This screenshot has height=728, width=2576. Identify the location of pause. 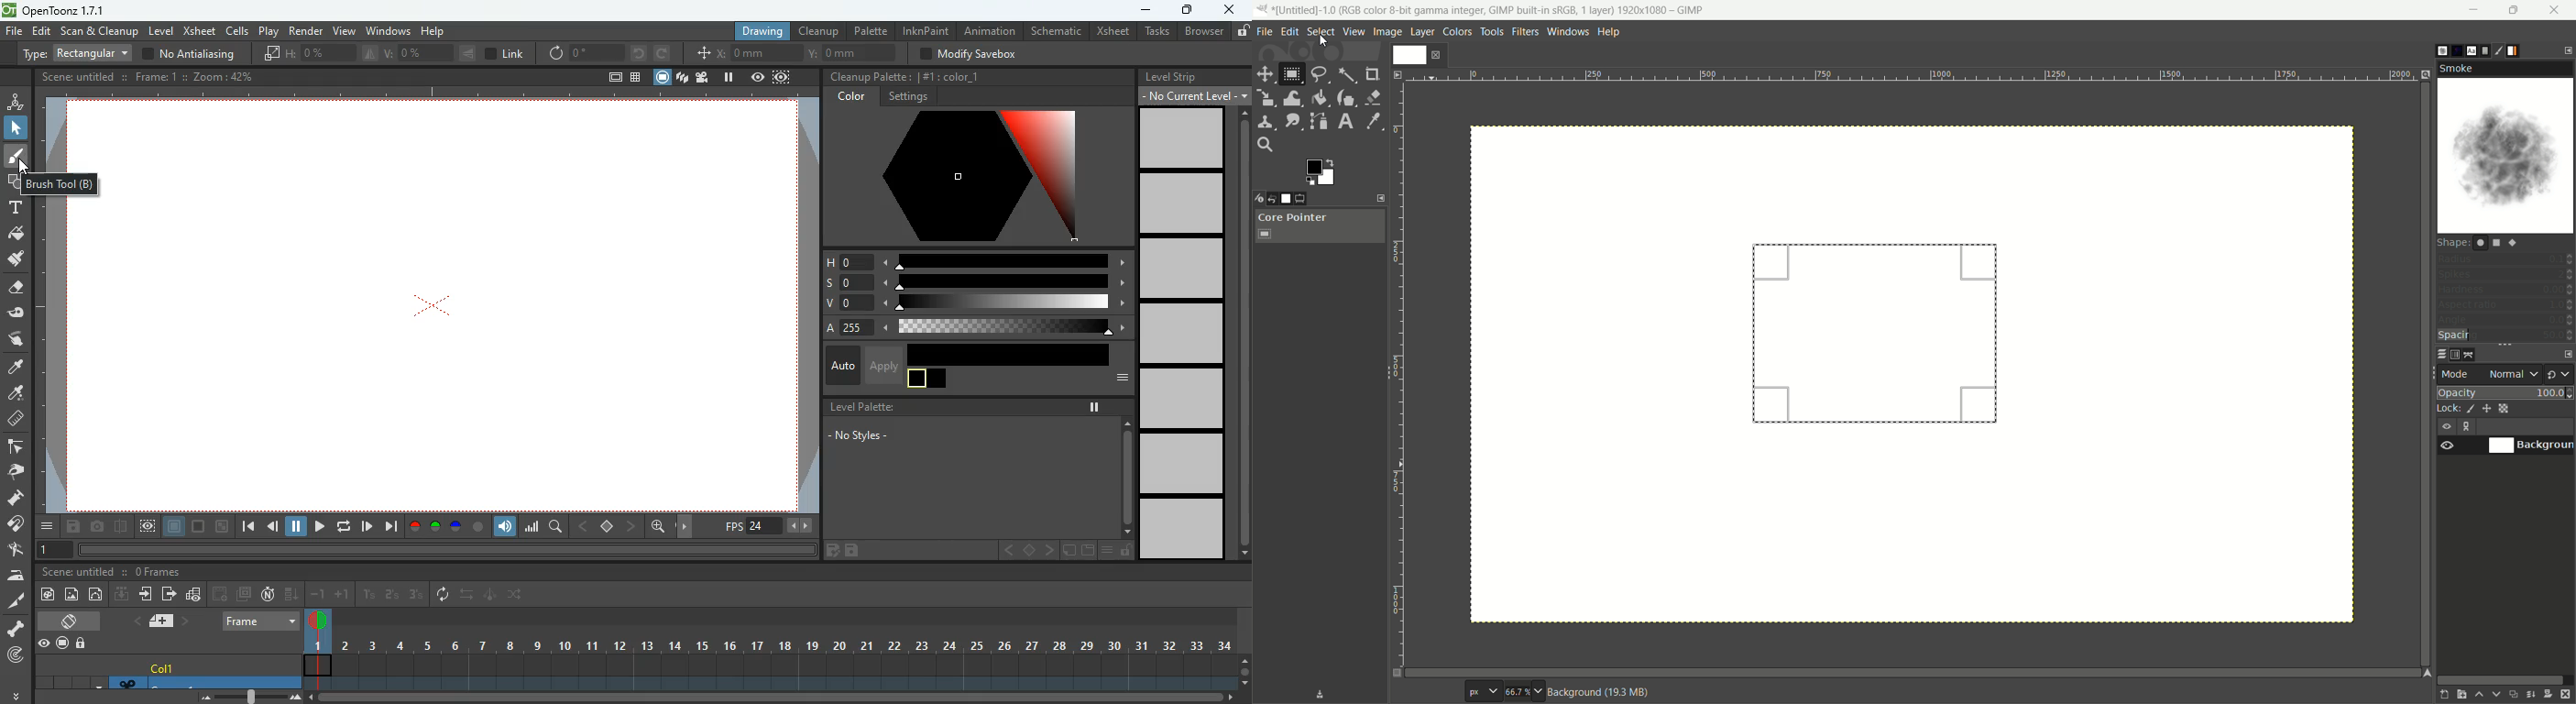
(729, 77).